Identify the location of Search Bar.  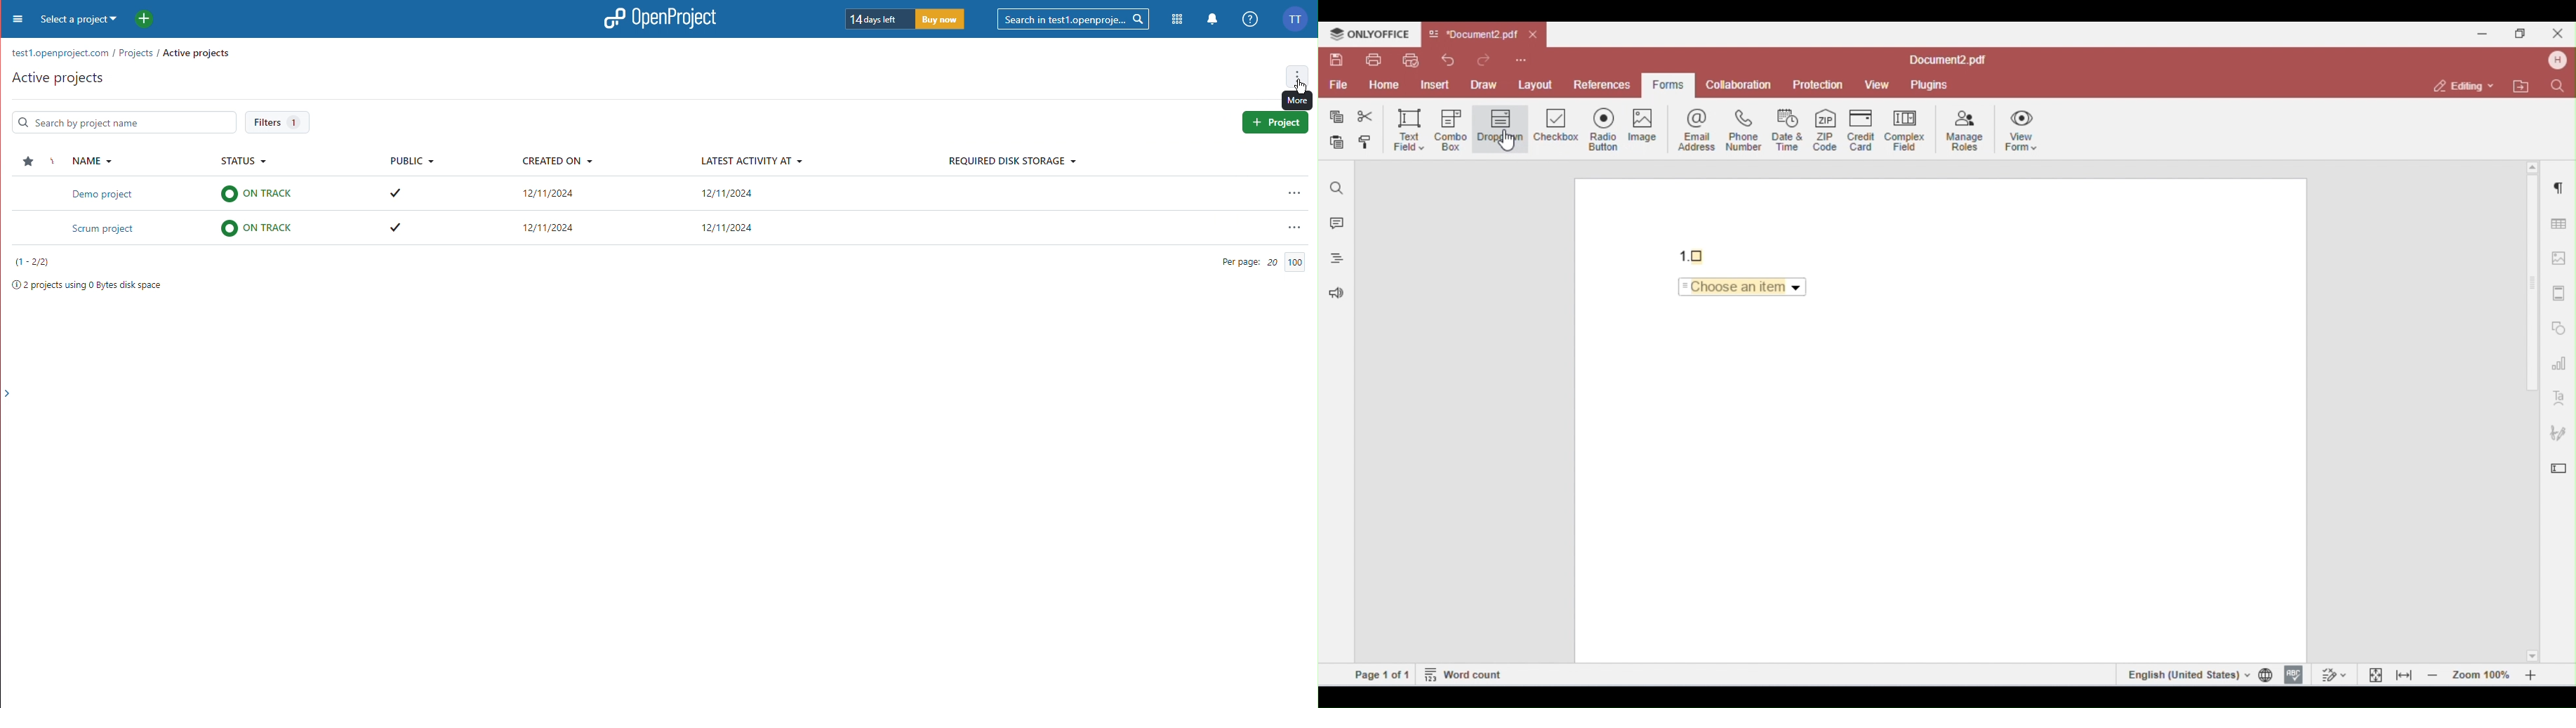
(122, 120).